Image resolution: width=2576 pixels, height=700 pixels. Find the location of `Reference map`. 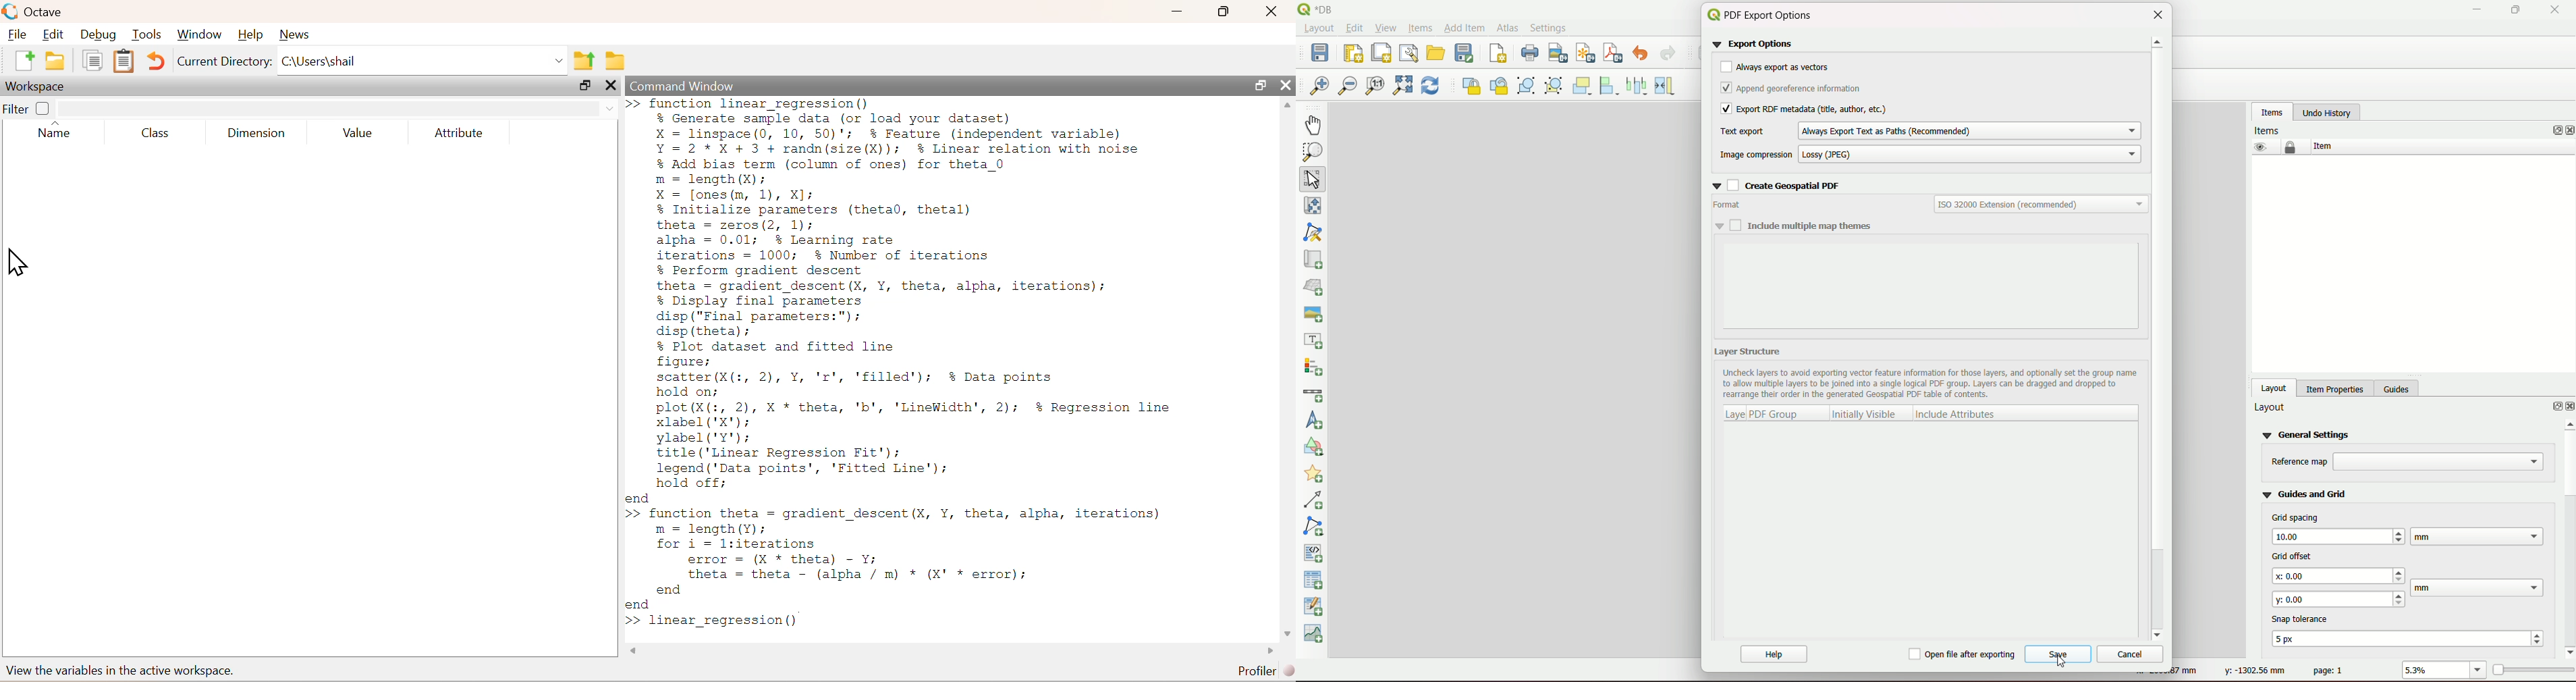

Reference map is located at coordinates (2300, 462).